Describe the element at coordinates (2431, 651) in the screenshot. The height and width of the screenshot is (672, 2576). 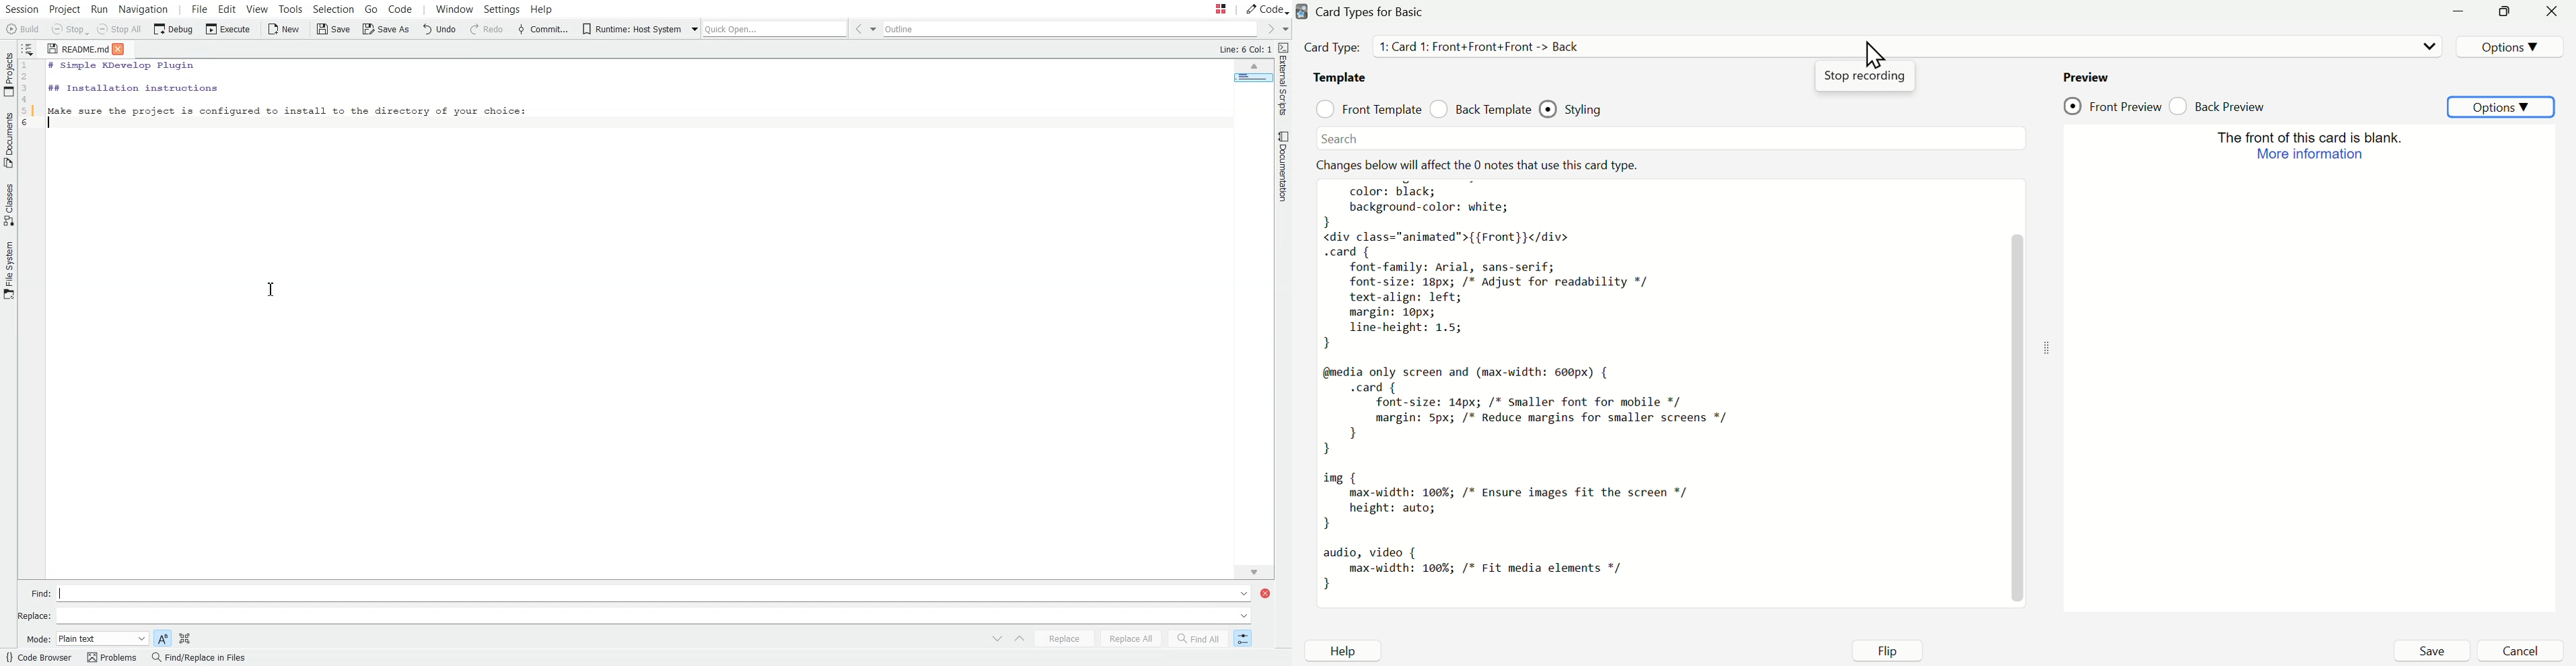
I see `Save` at that location.